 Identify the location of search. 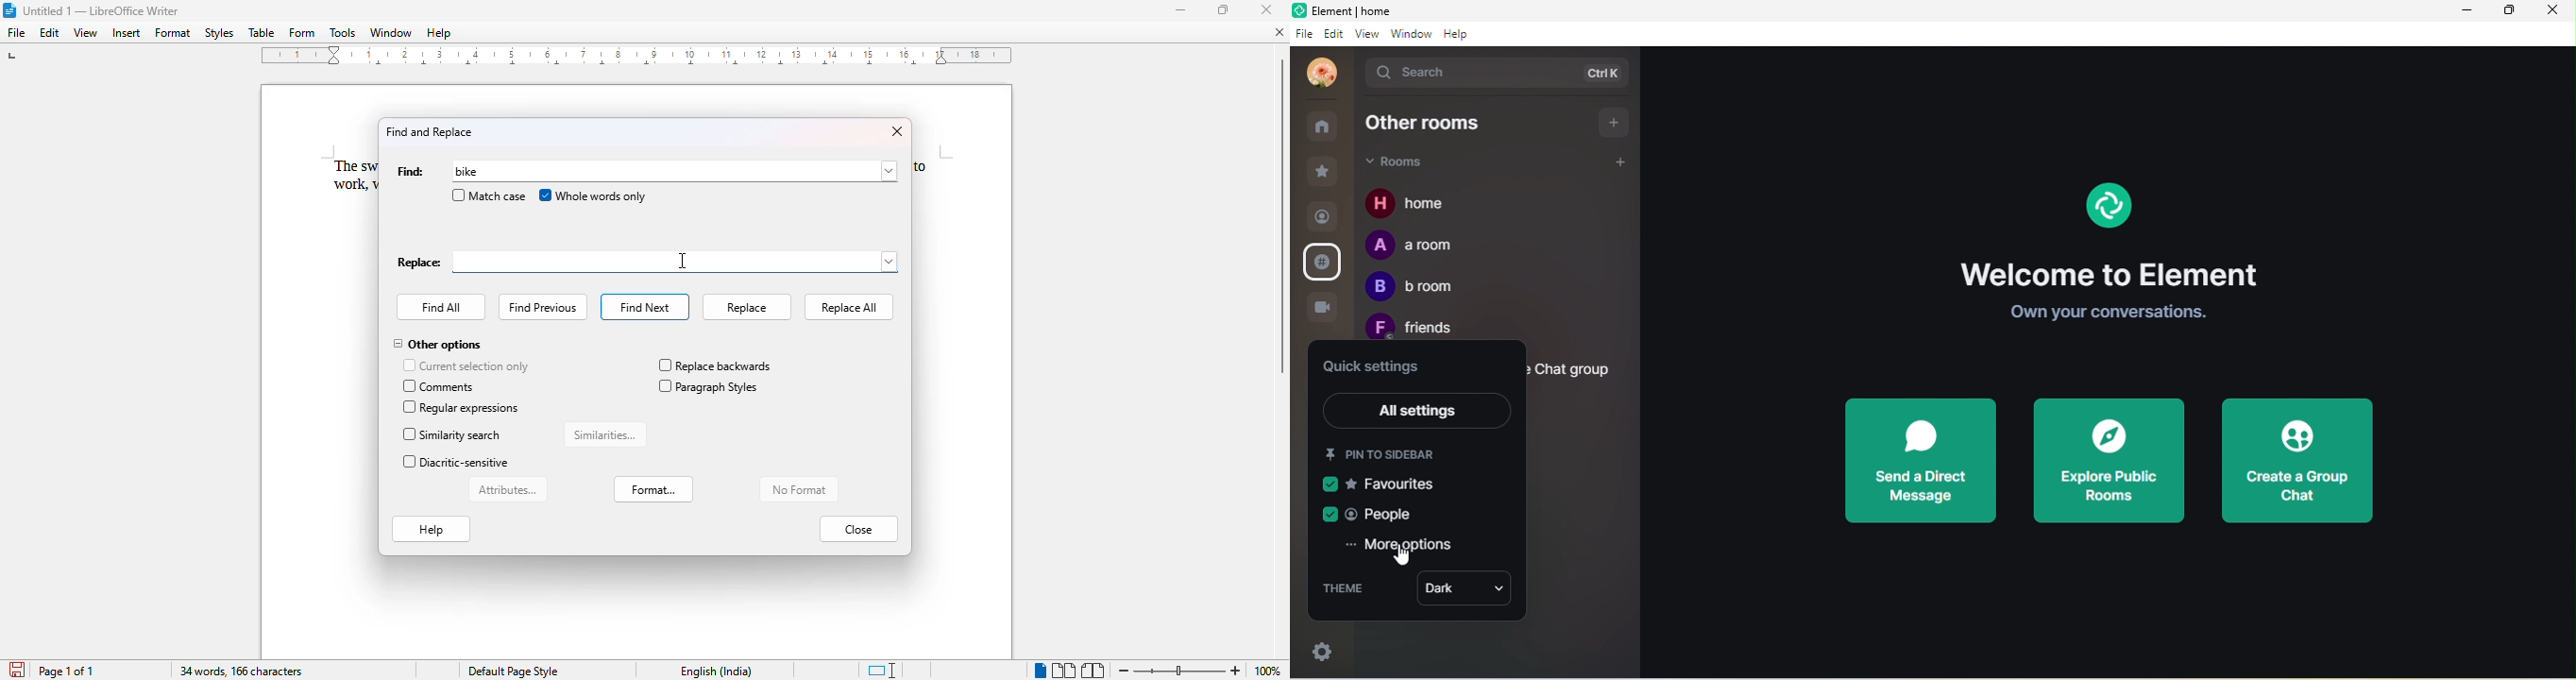
(1498, 75).